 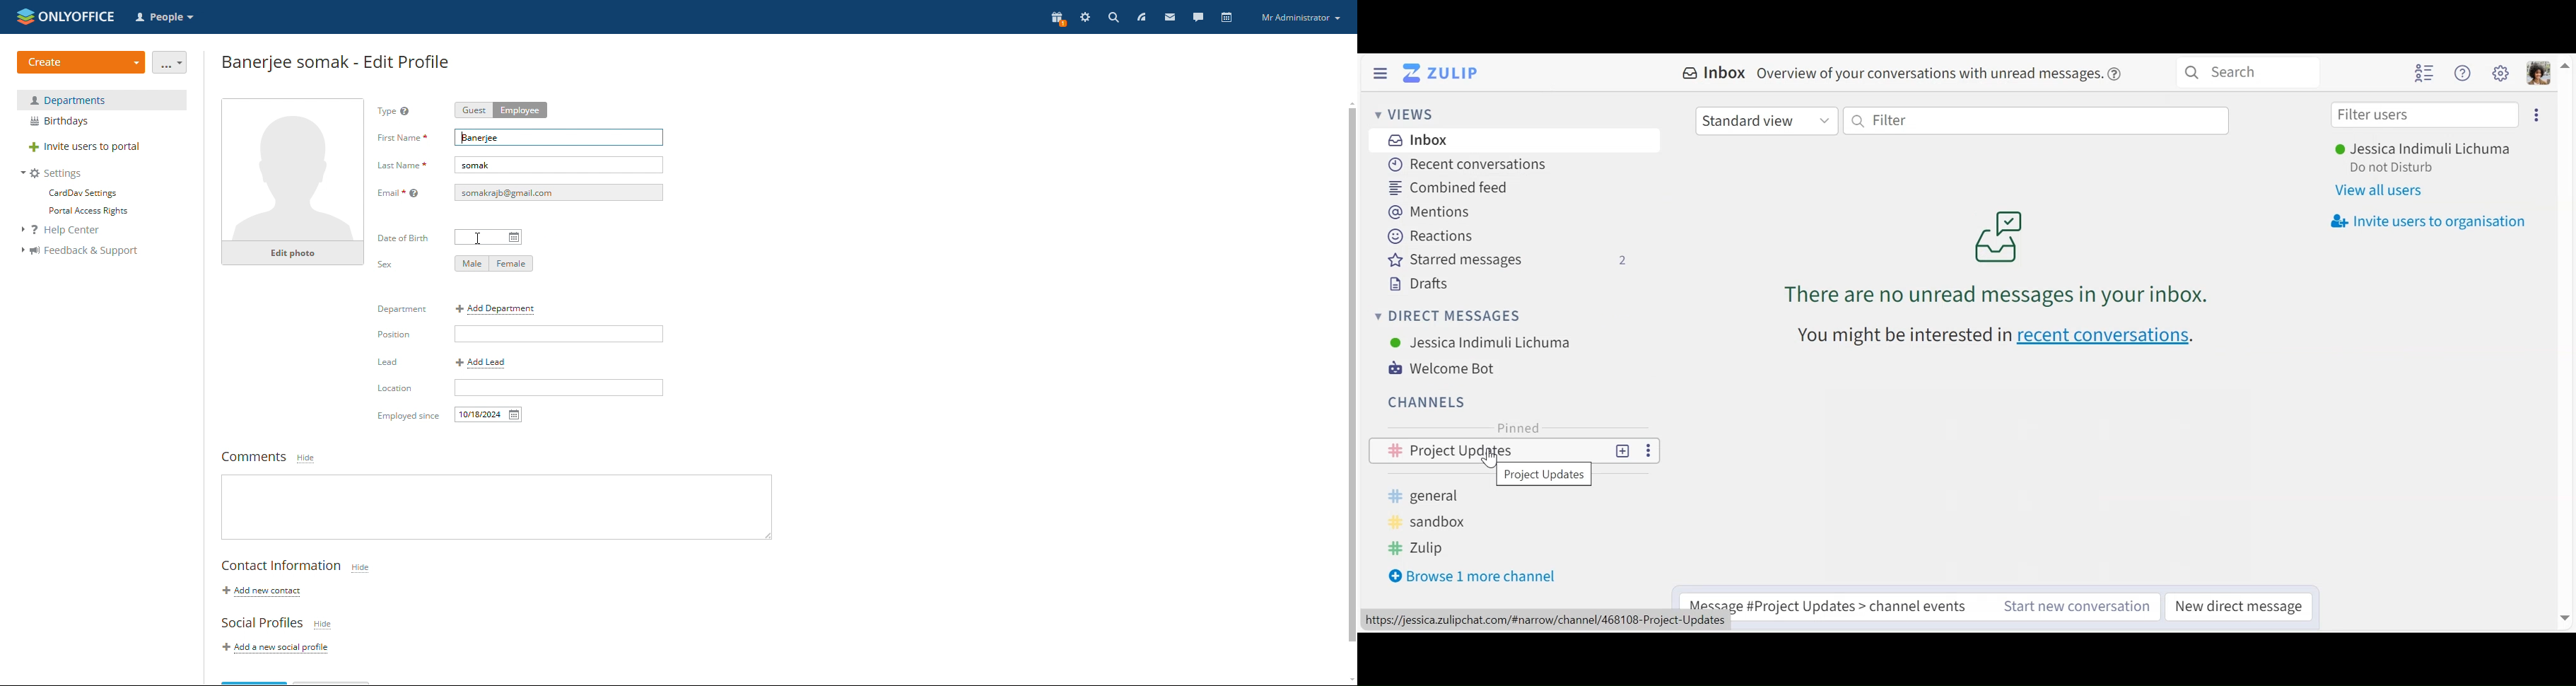 I want to click on Help menu, so click(x=2463, y=74).